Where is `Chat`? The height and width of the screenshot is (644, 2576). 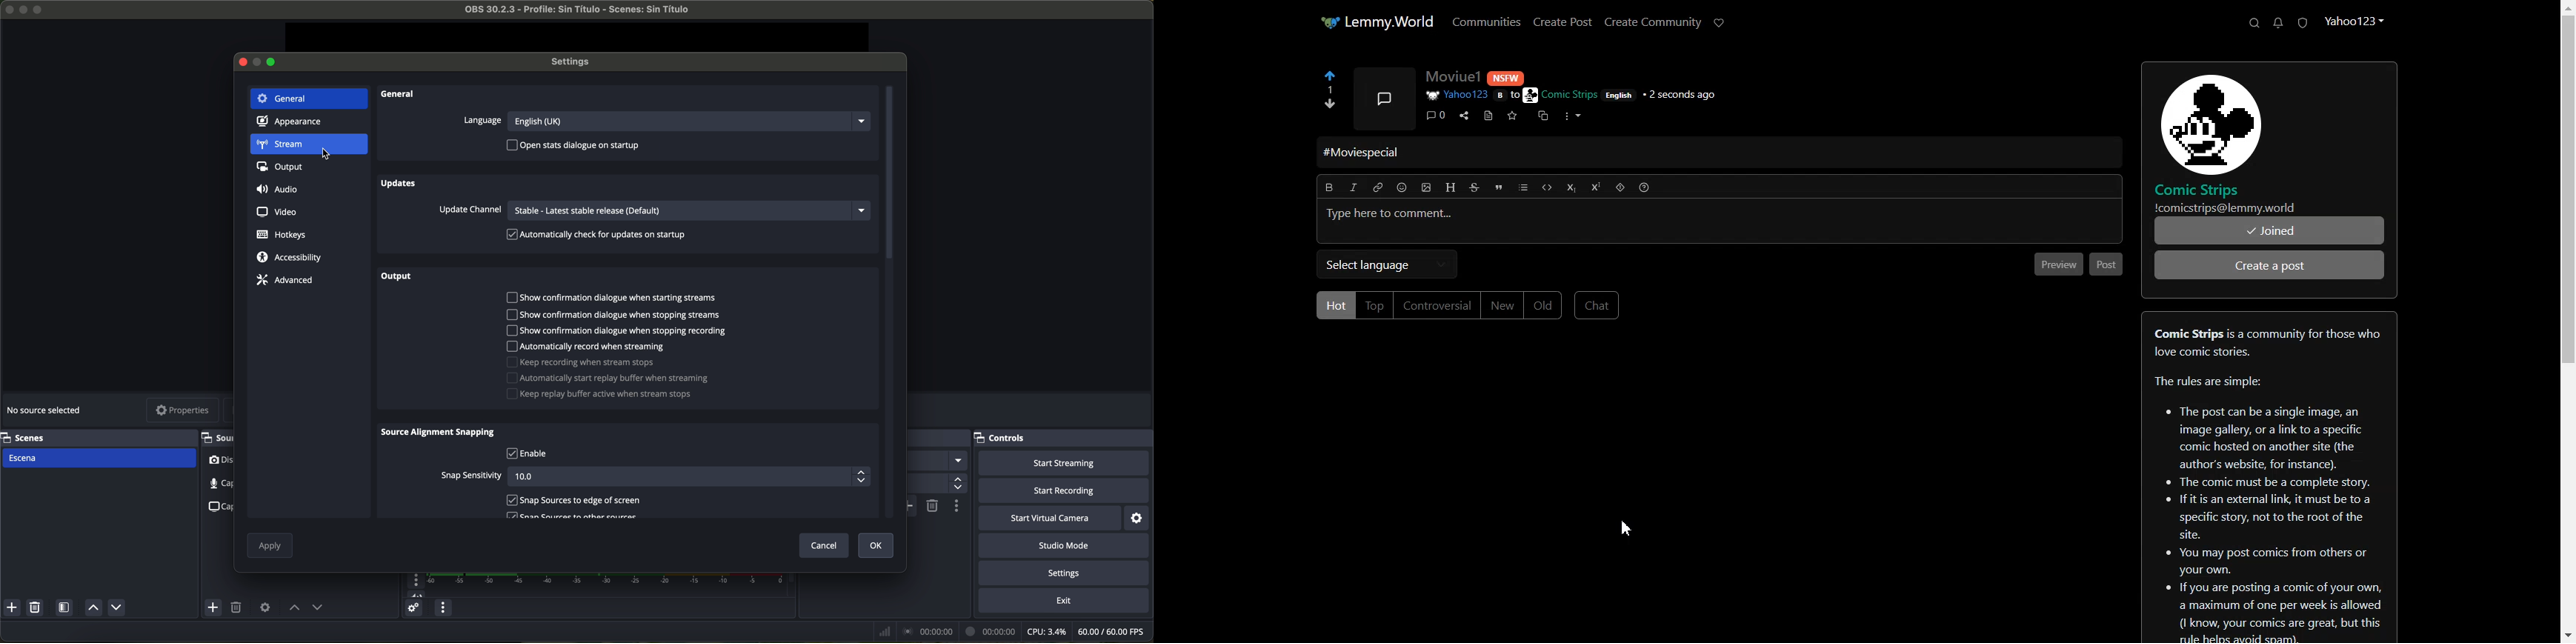 Chat is located at coordinates (1599, 305).